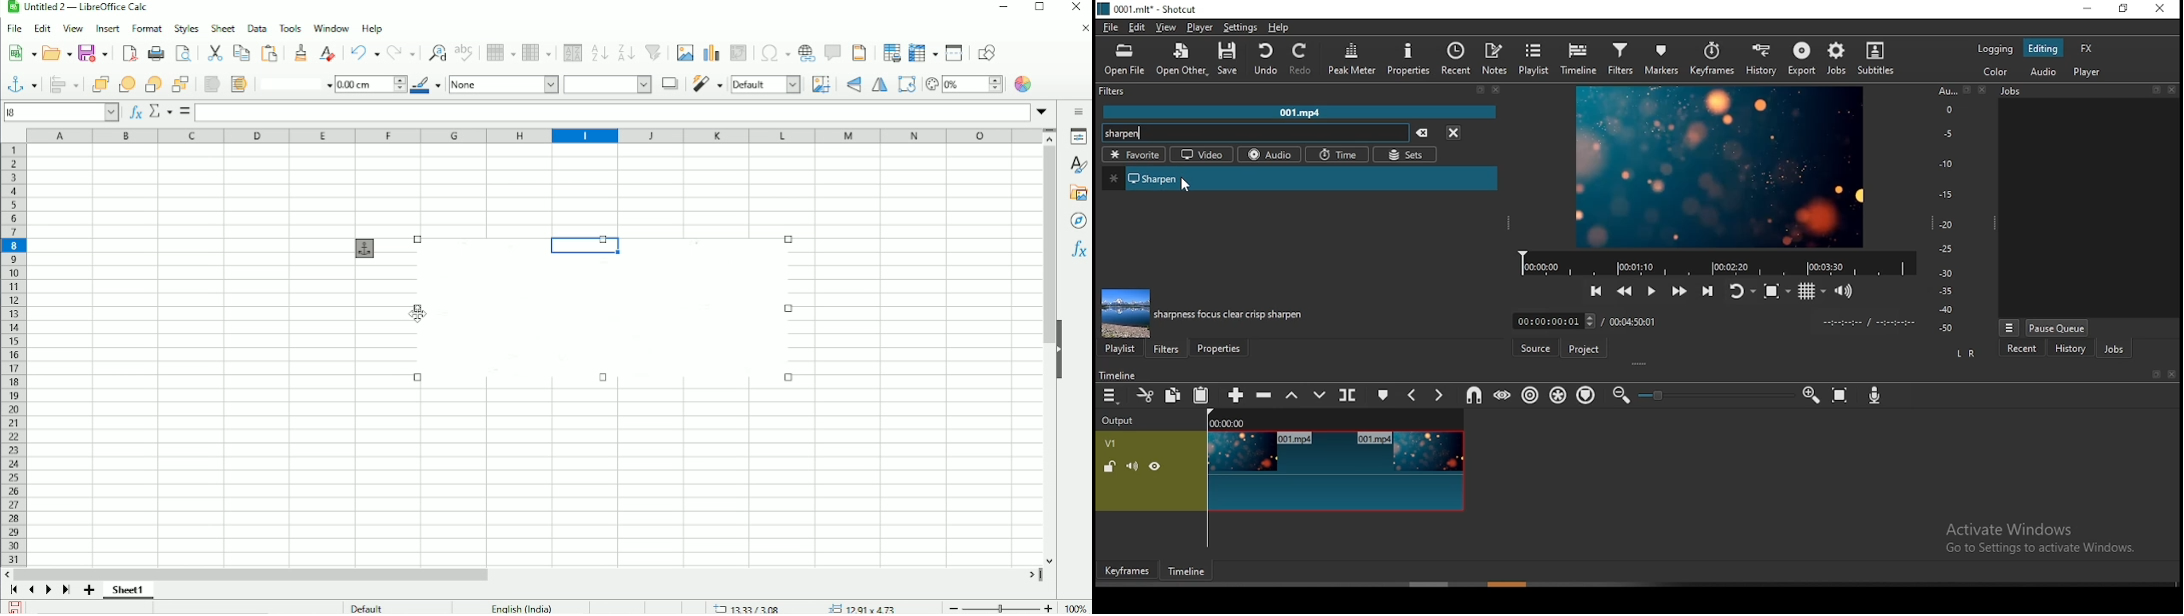 The image size is (2184, 616). What do you see at coordinates (1560, 395) in the screenshot?
I see `ripple all tracks` at bounding box center [1560, 395].